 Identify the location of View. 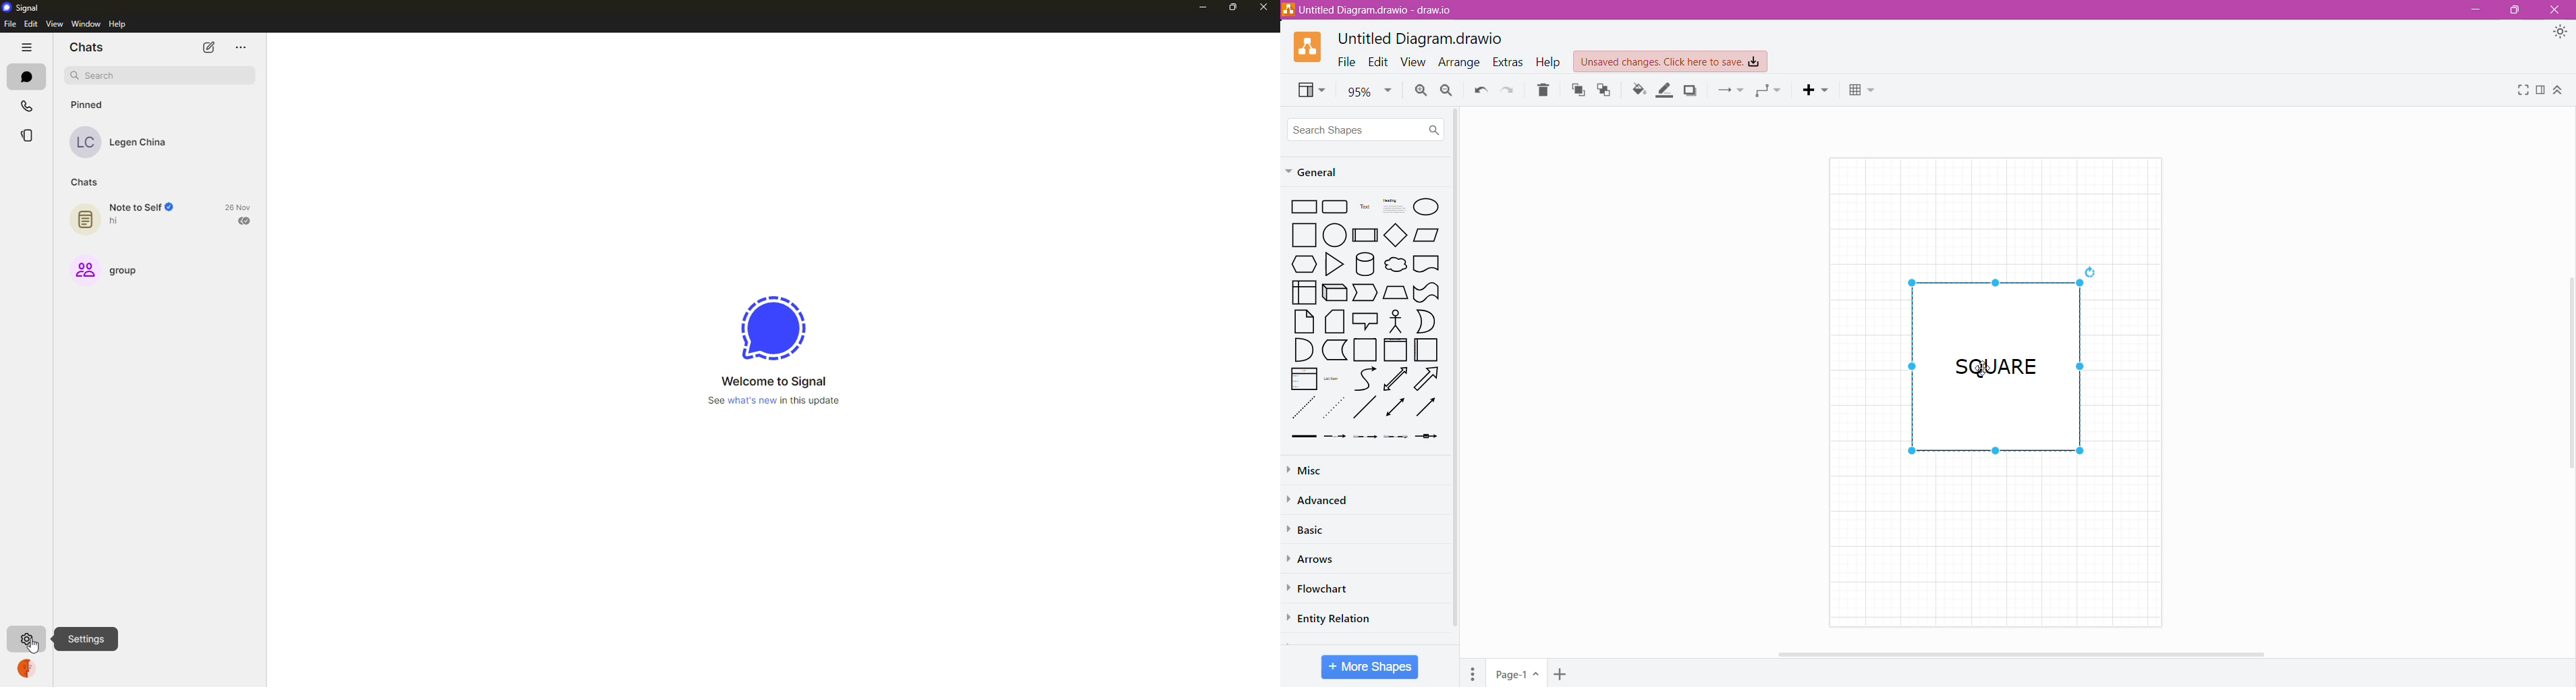
(1416, 62).